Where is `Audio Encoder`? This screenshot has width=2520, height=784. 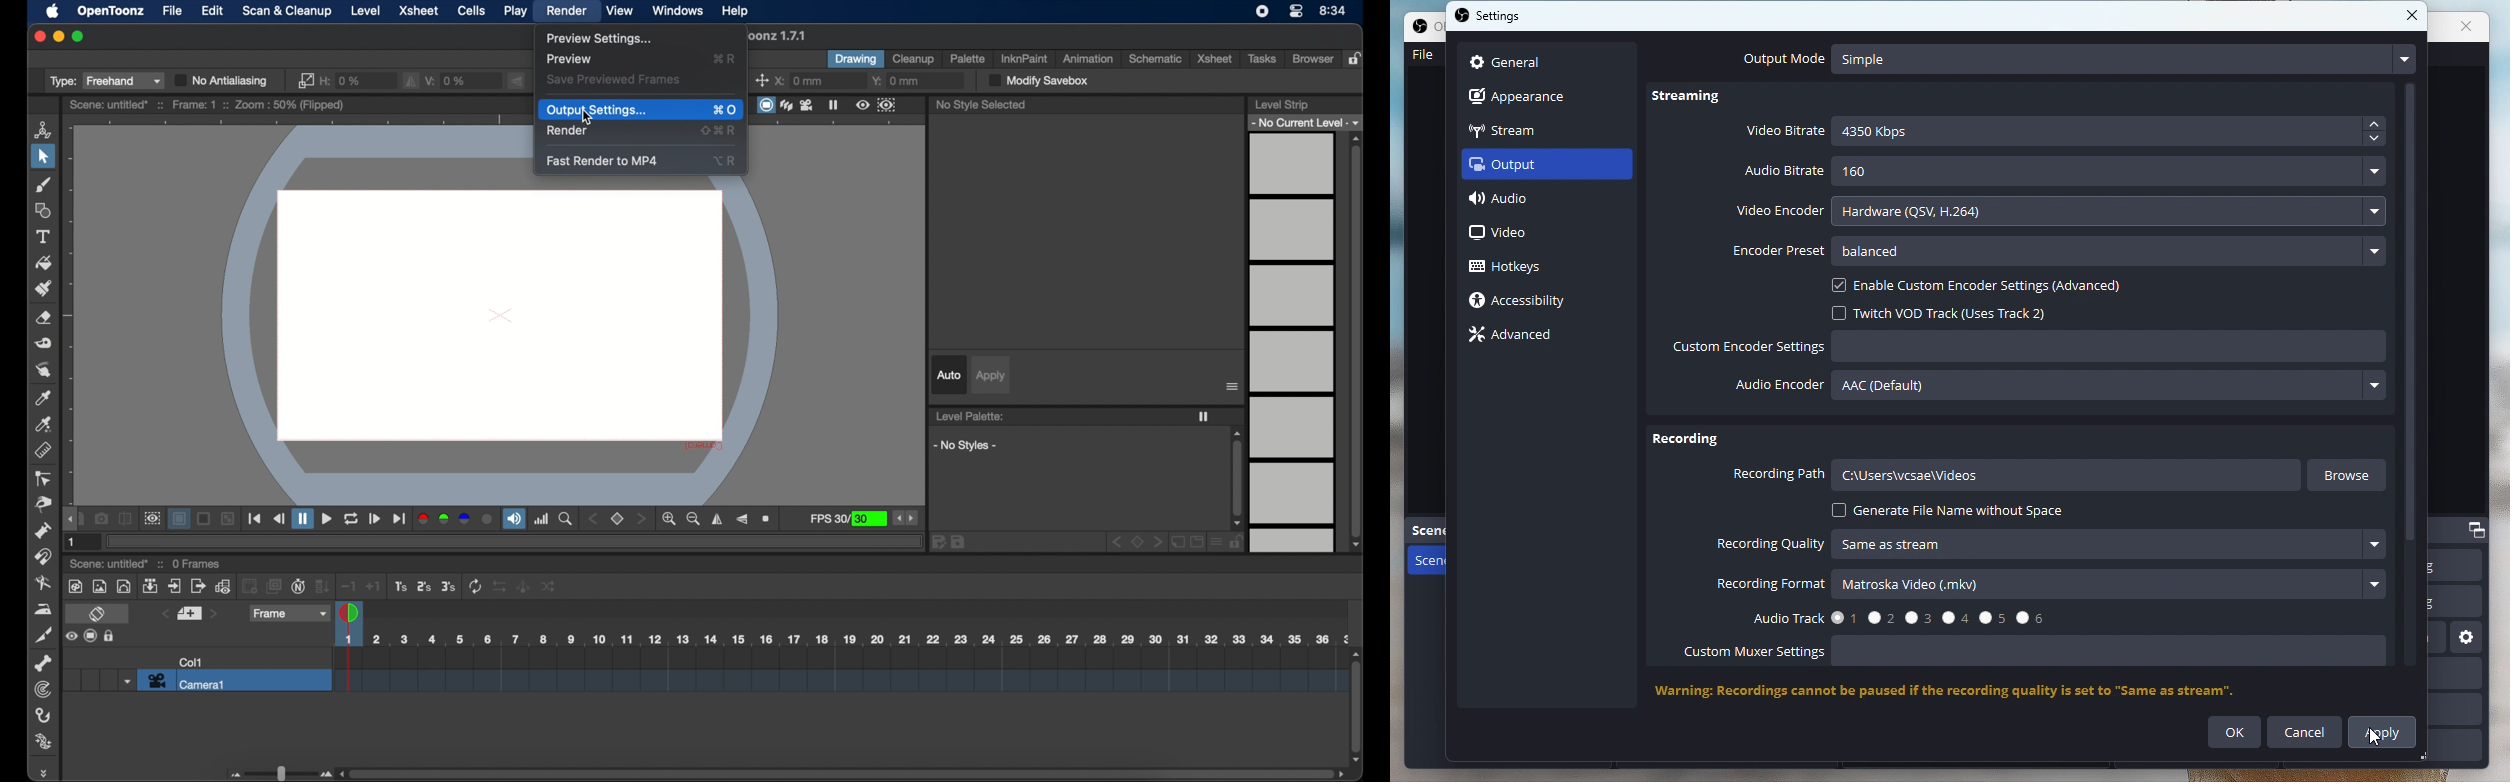 Audio Encoder is located at coordinates (2063, 390).